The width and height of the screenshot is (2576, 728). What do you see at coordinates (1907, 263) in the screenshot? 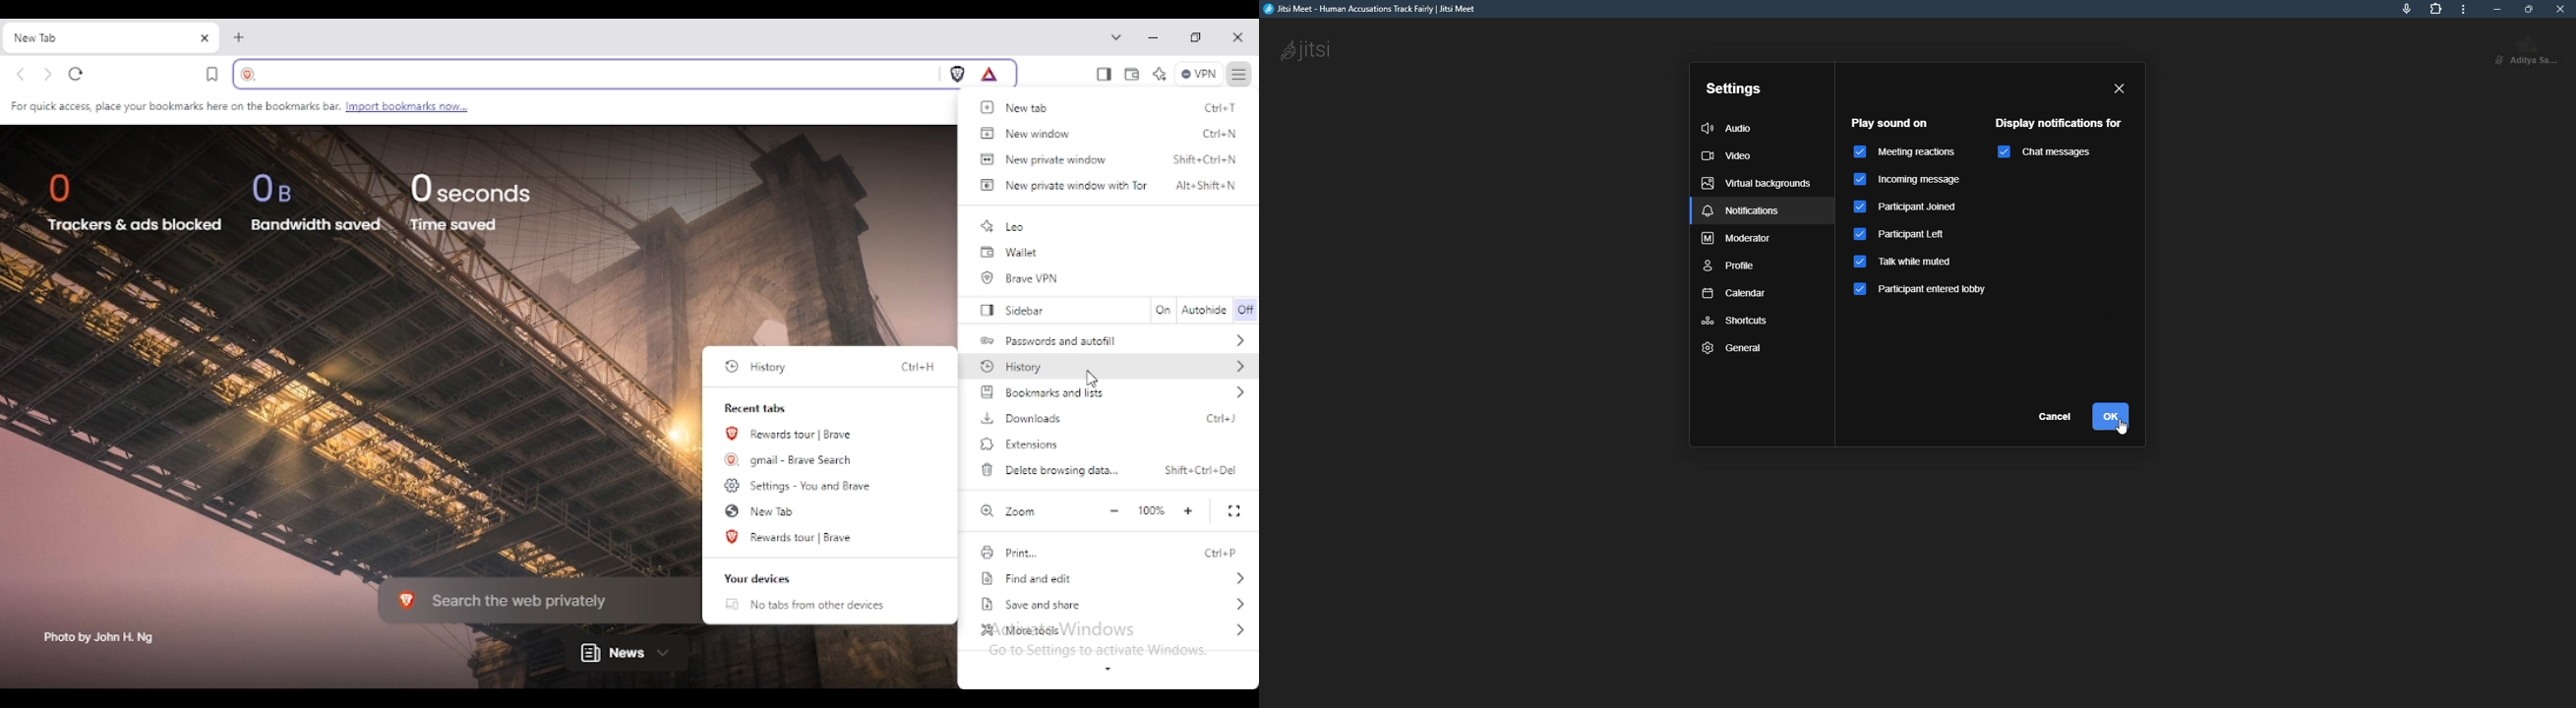
I see `talk when muted` at bounding box center [1907, 263].